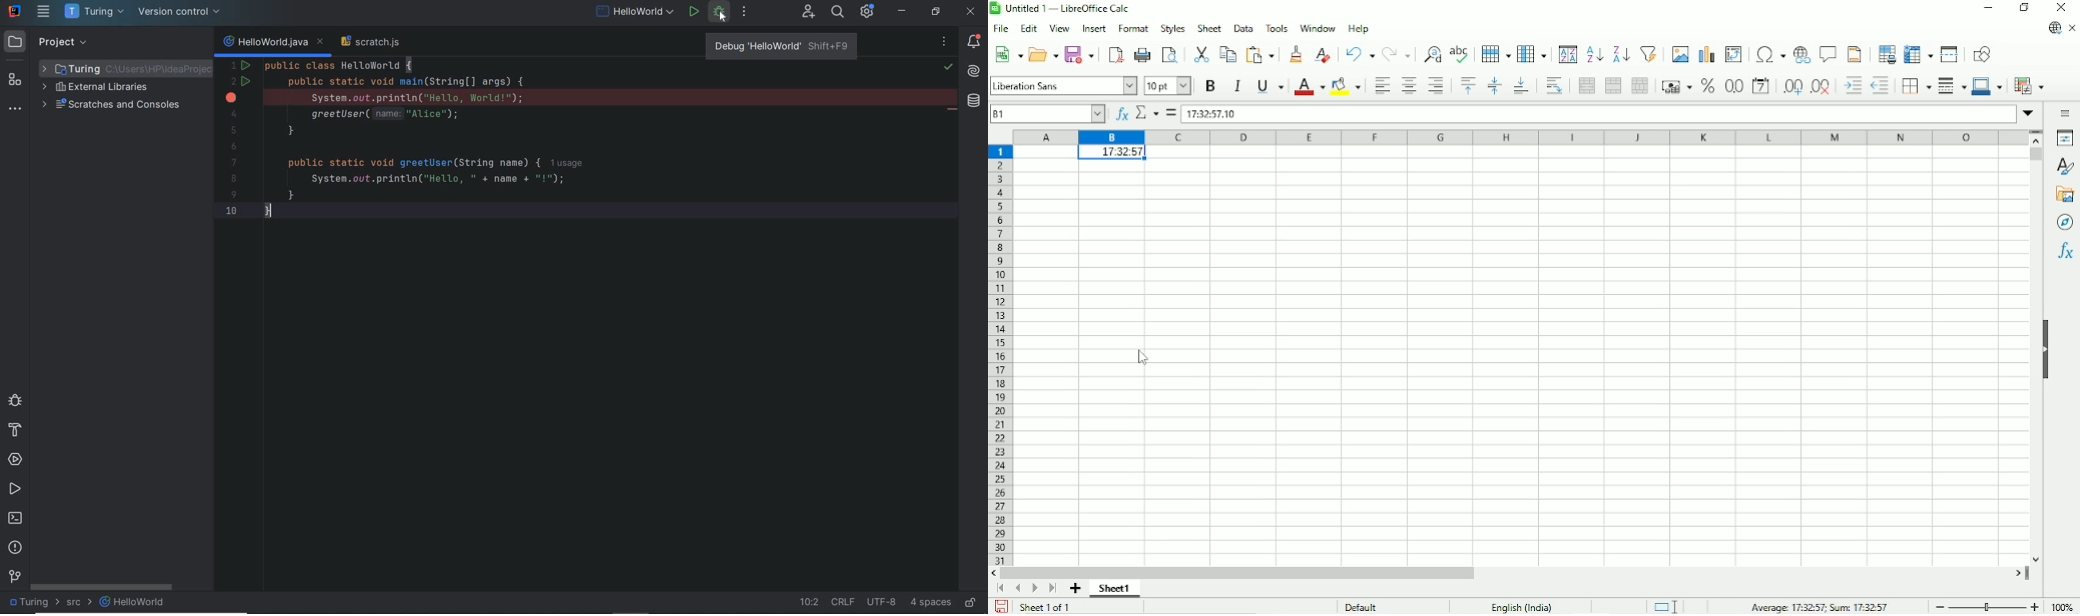  What do you see at coordinates (1210, 28) in the screenshot?
I see `Sheet` at bounding box center [1210, 28].